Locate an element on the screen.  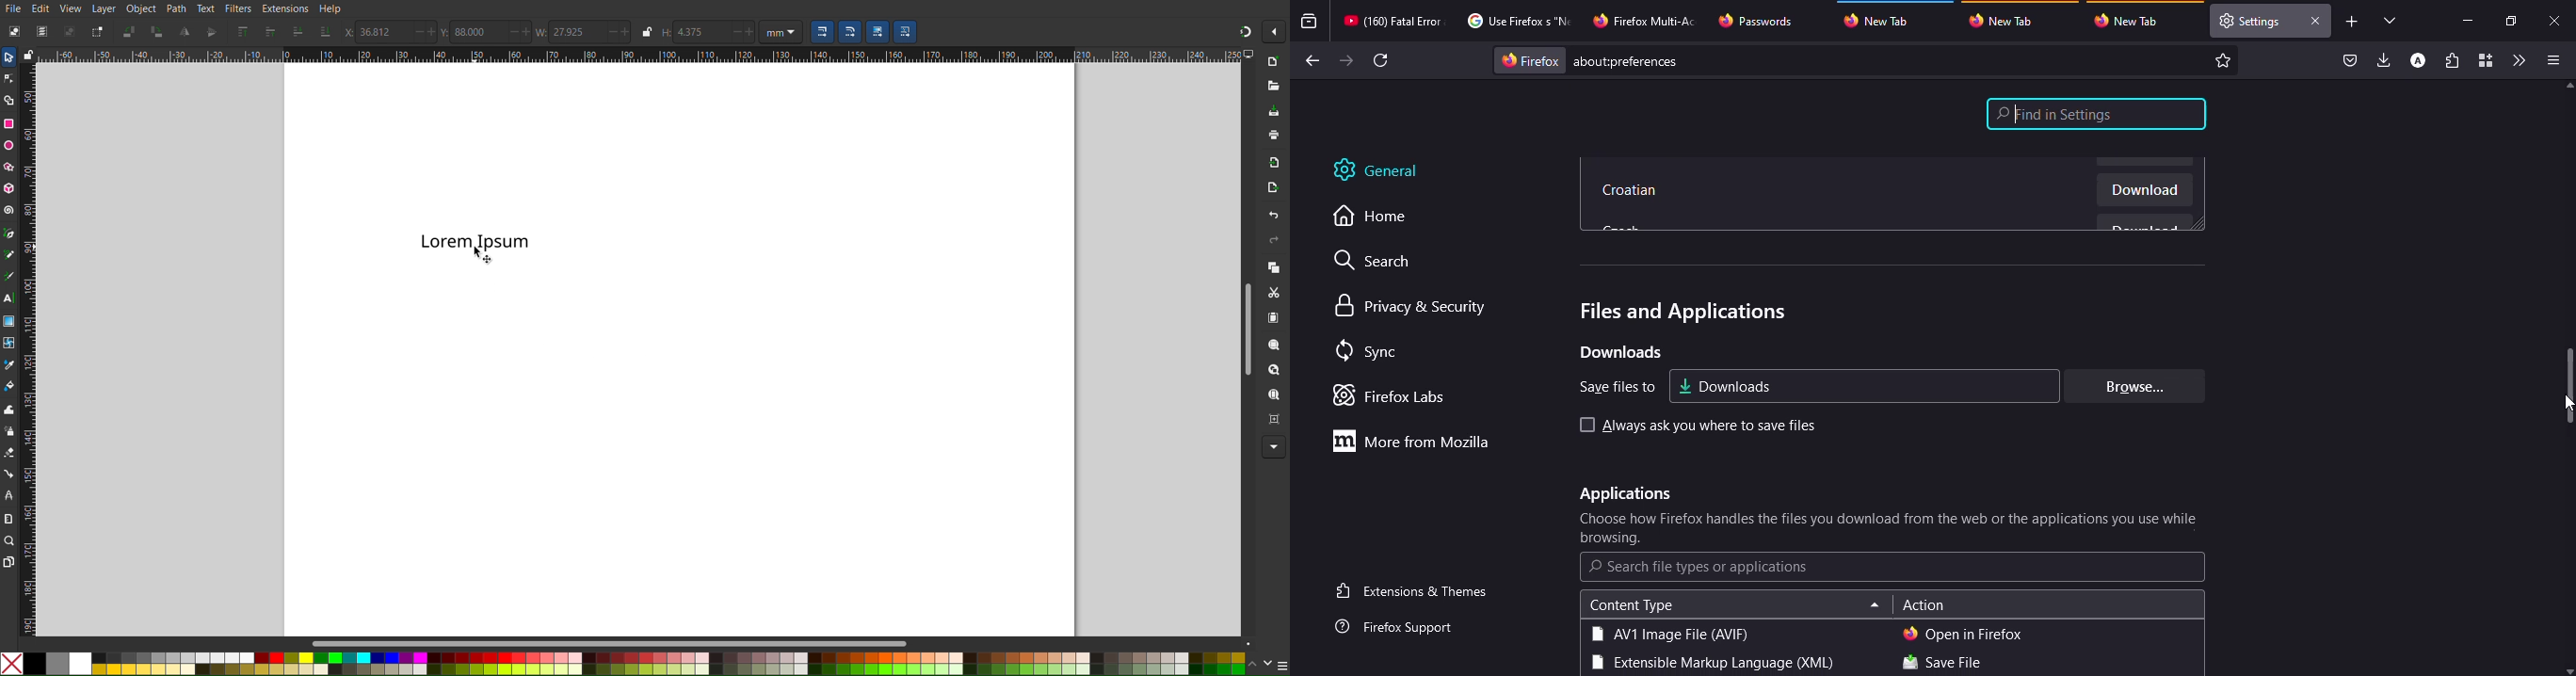
Rotate CW is located at coordinates (158, 32).